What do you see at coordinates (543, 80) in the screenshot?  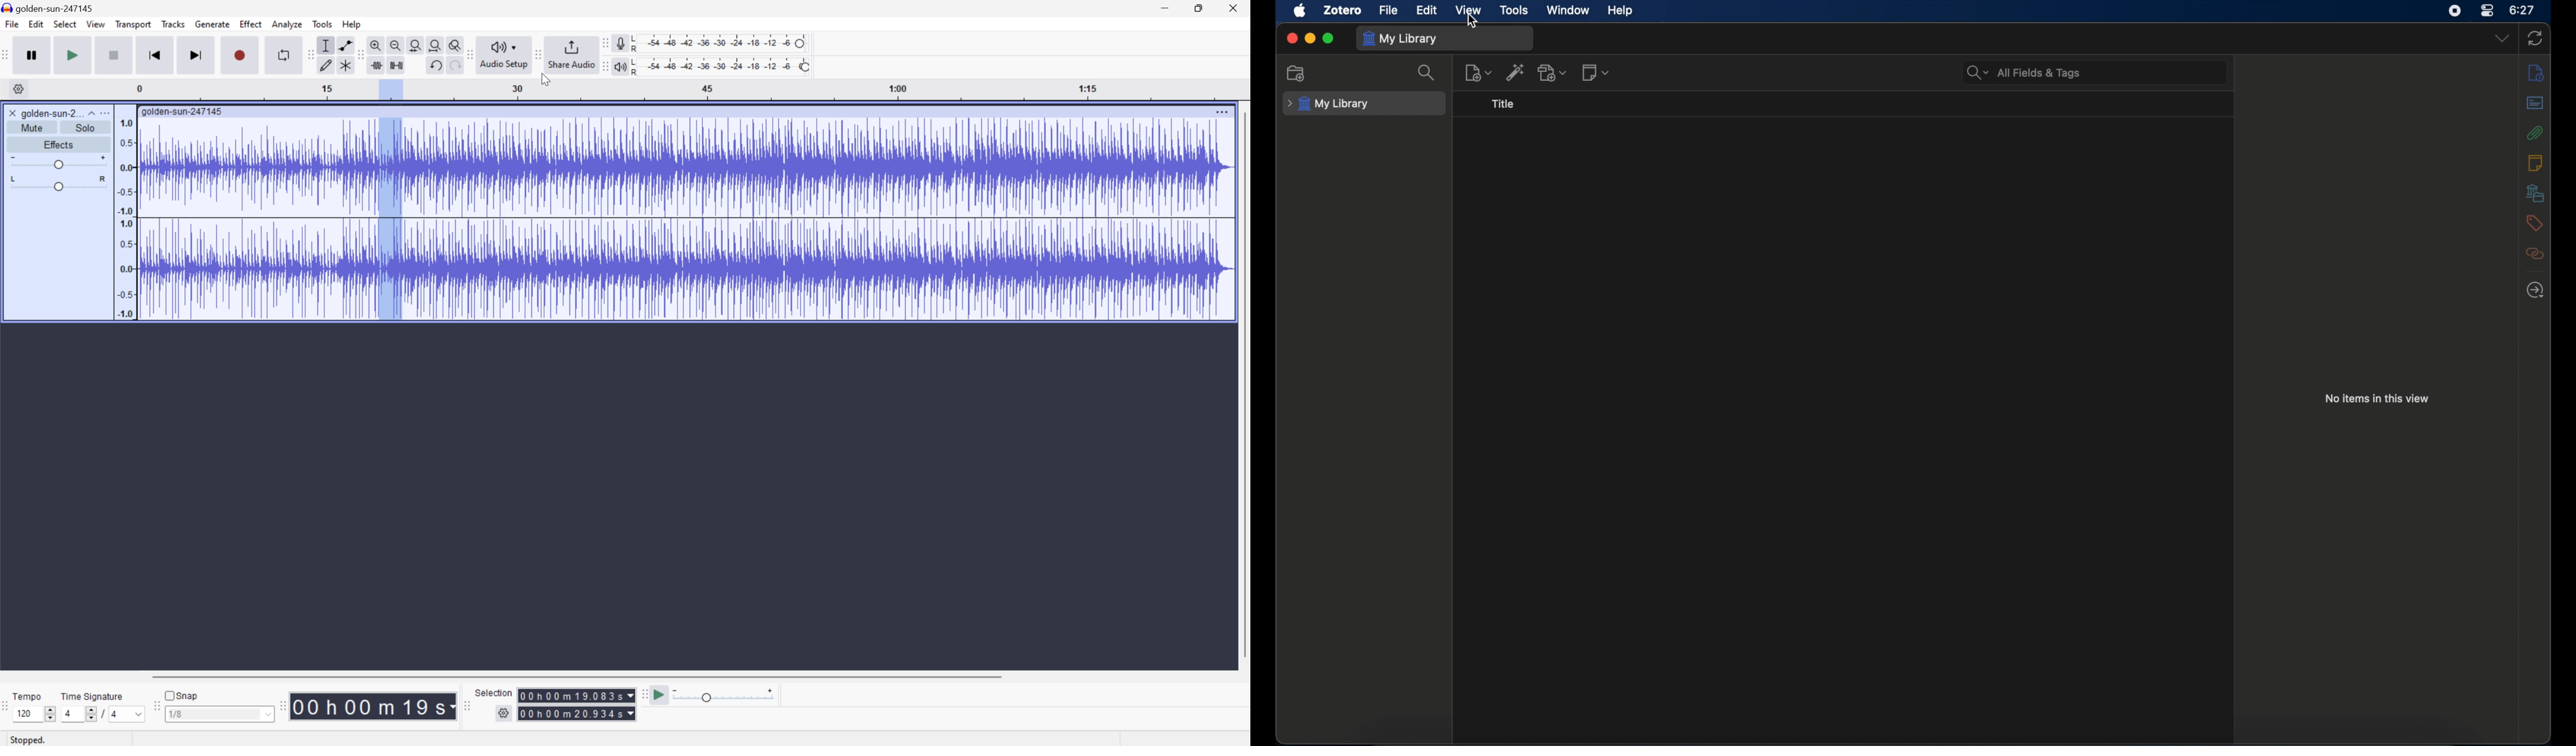 I see `Cursor` at bounding box center [543, 80].